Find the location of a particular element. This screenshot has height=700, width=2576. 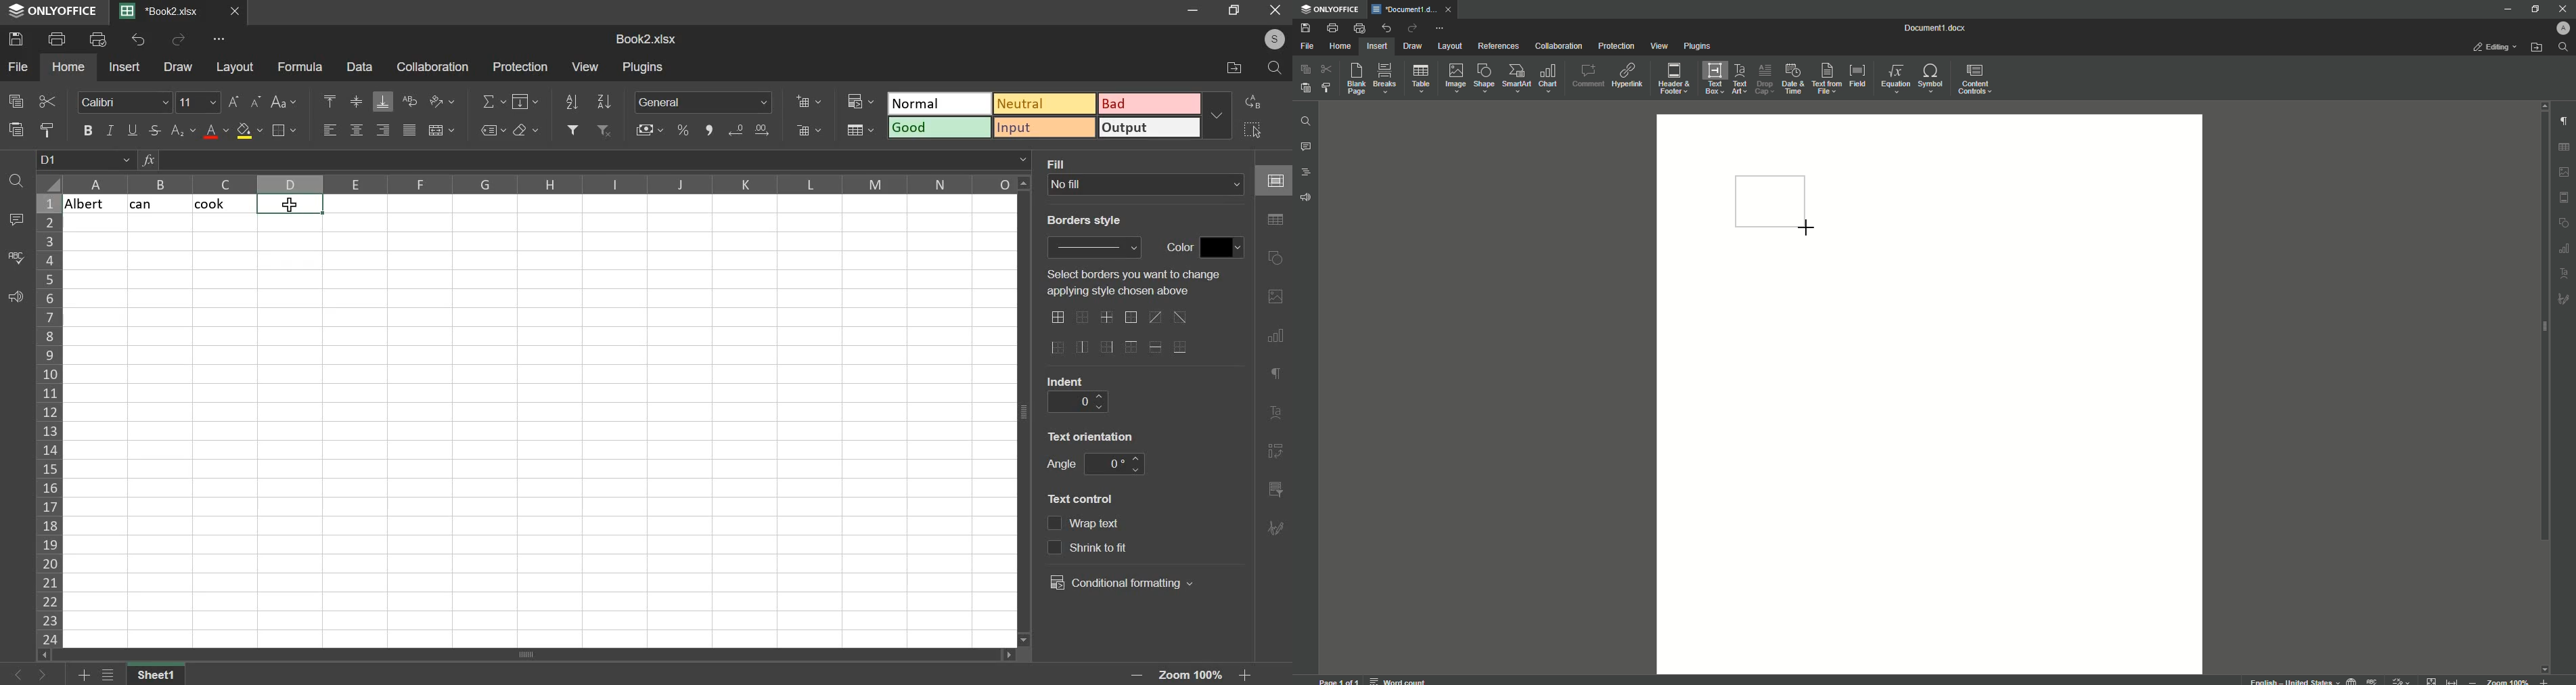

Breaks is located at coordinates (1385, 79).